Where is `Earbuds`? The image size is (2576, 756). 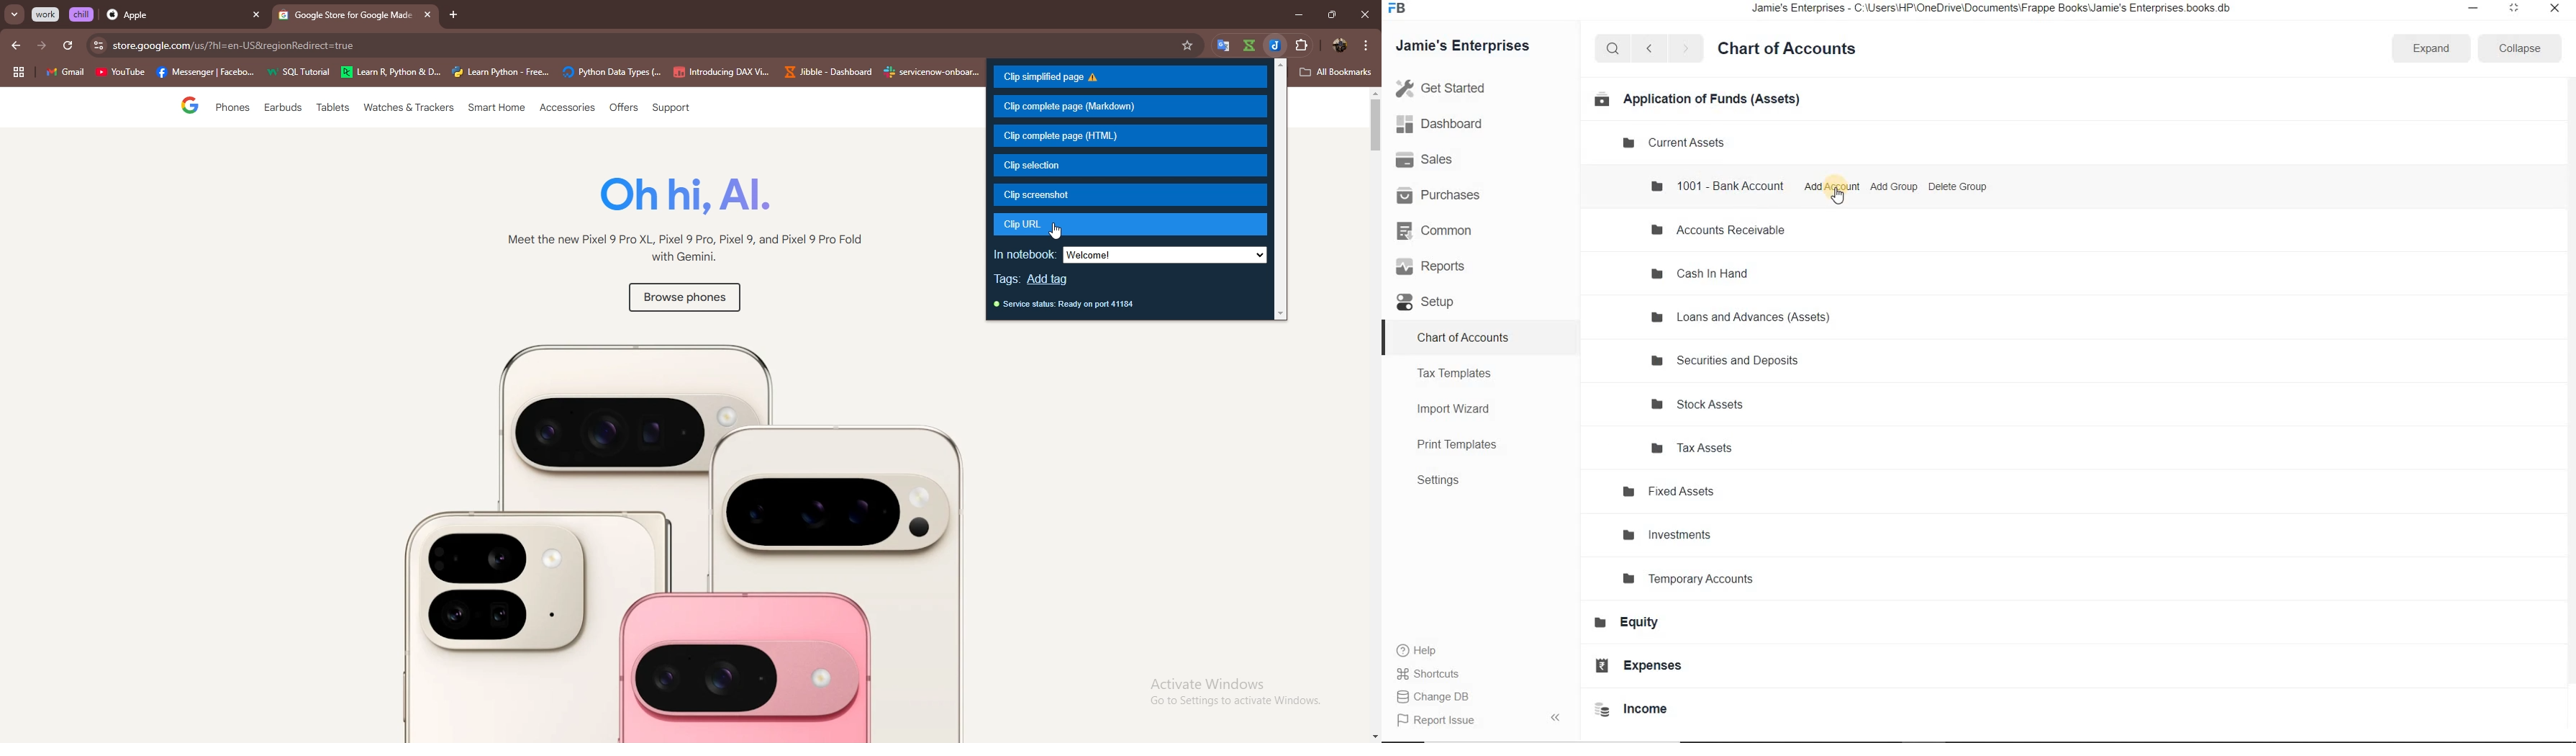
Earbuds is located at coordinates (284, 111).